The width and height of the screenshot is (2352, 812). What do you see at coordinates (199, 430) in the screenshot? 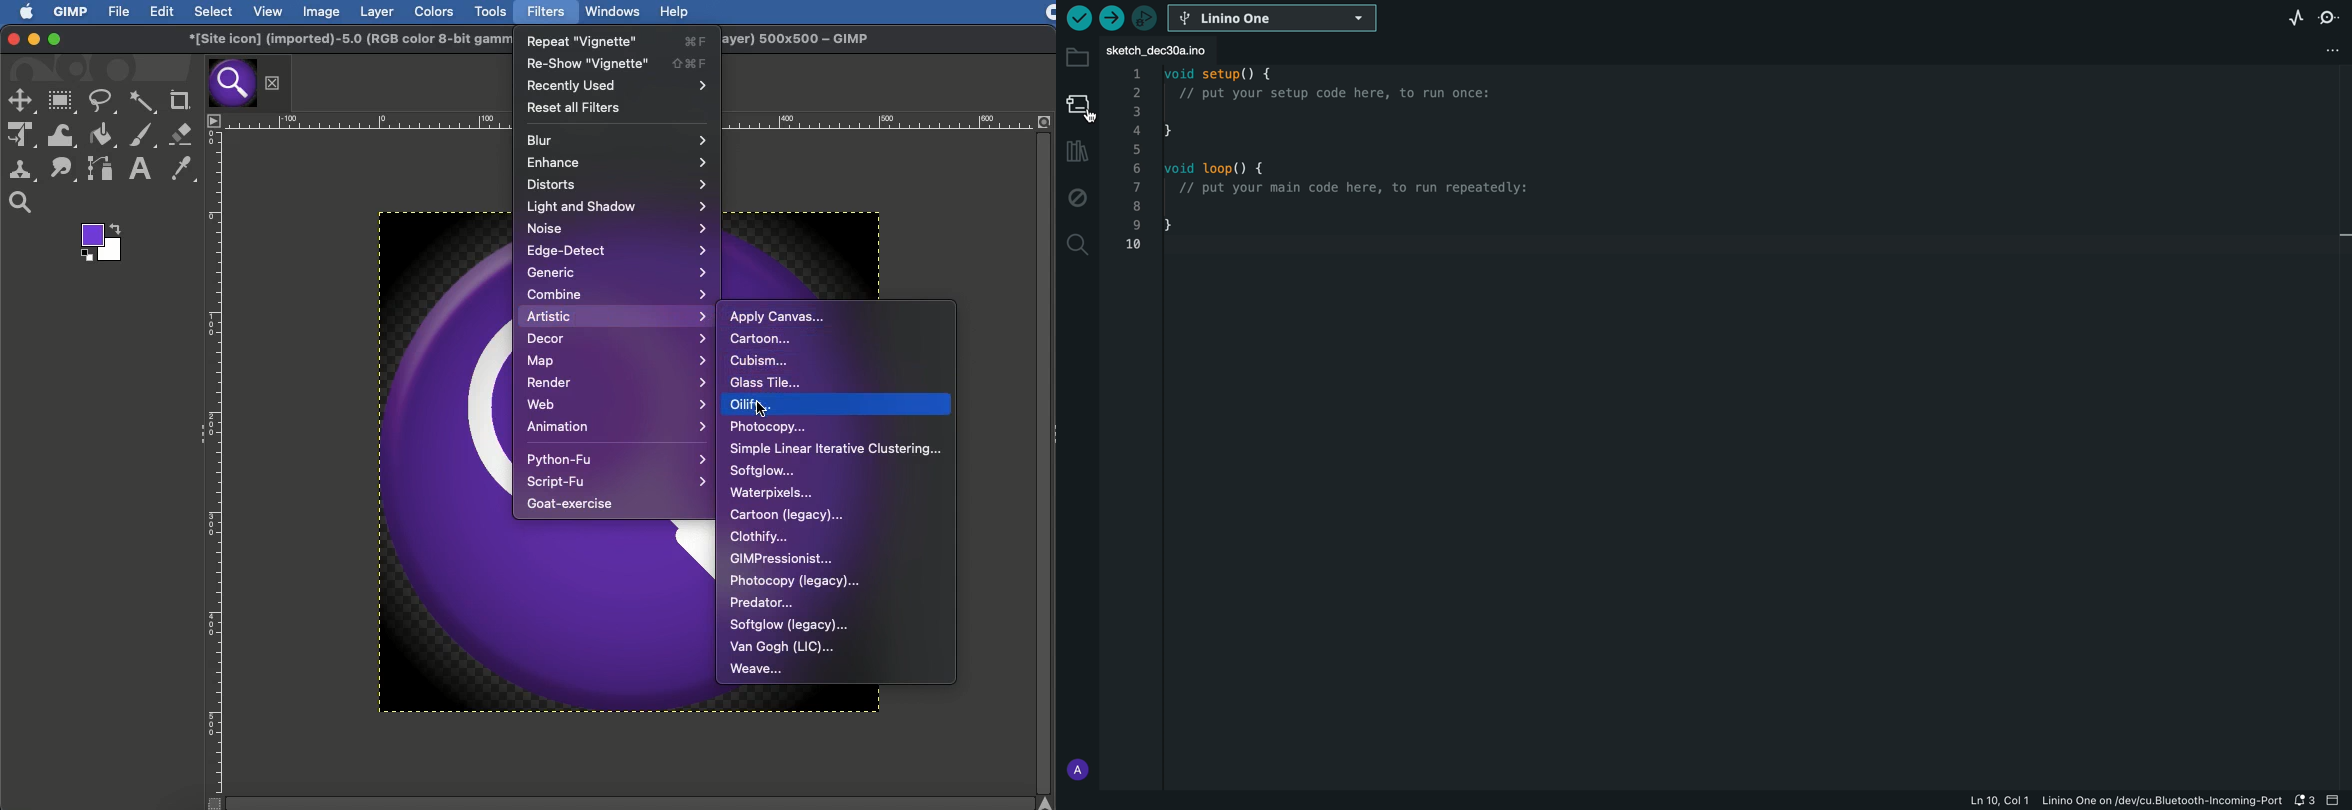
I see `Collapse` at bounding box center [199, 430].